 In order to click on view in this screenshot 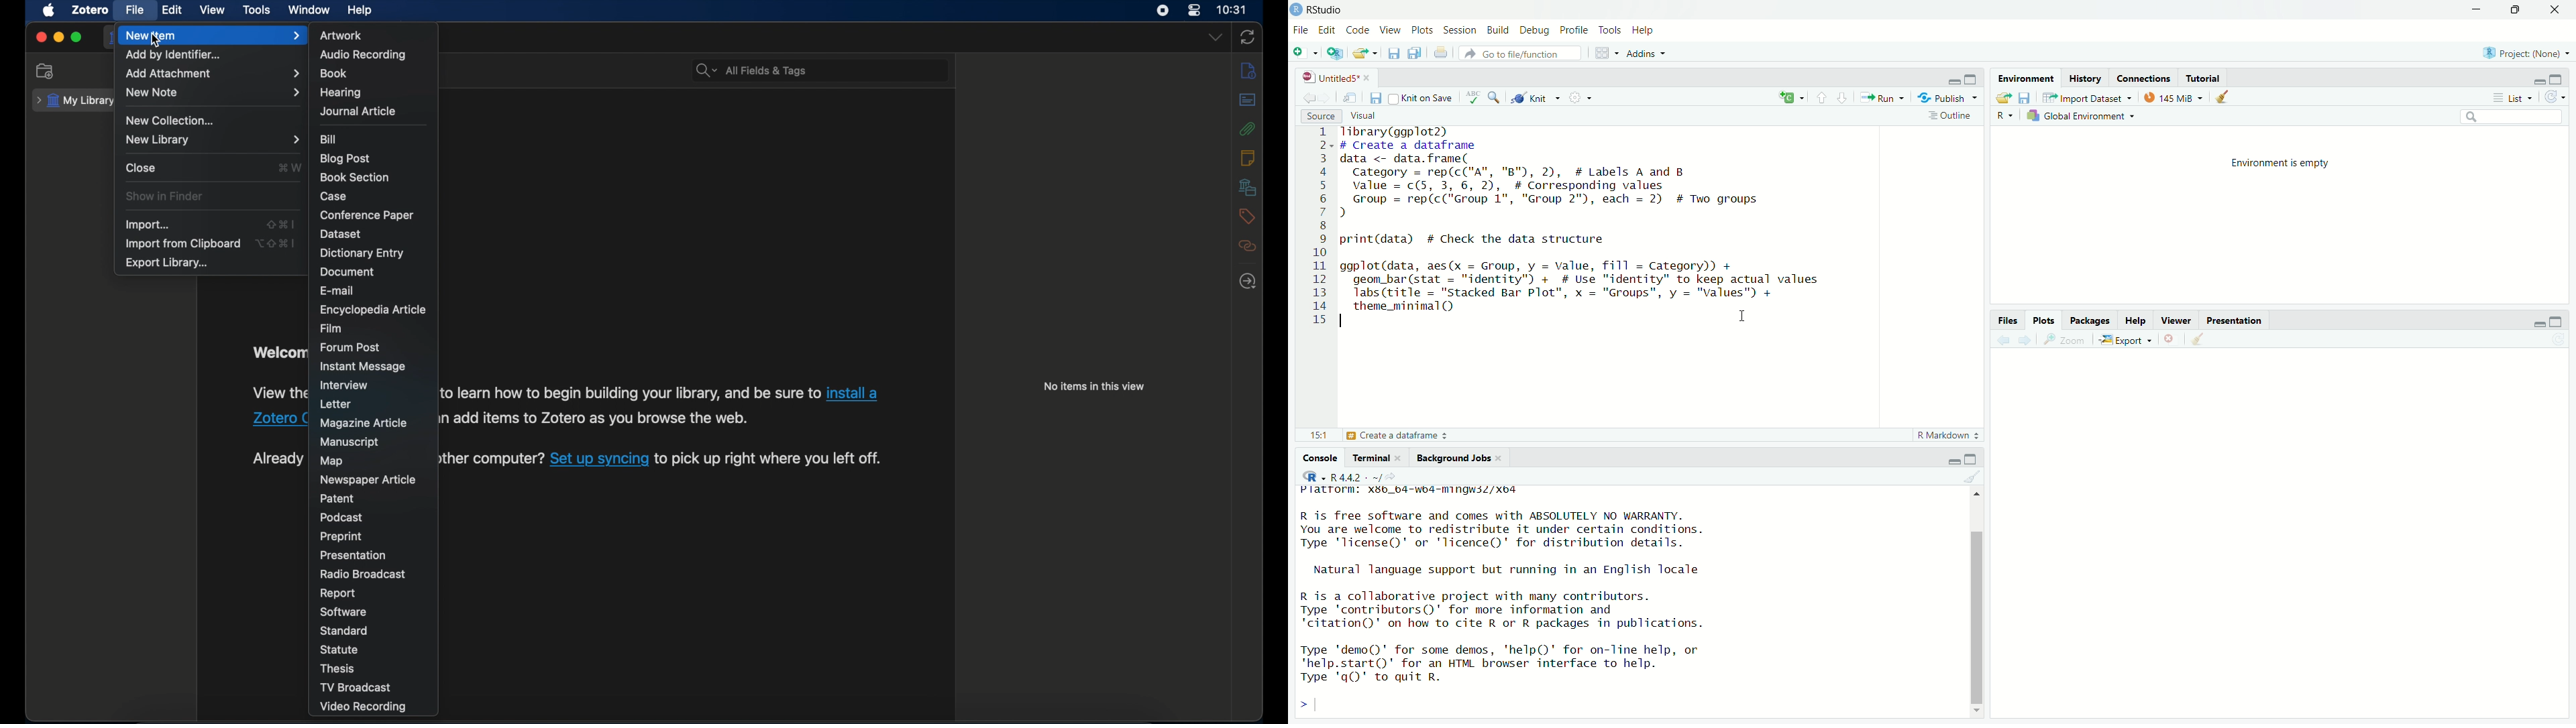, I will do `click(212, 11)`.